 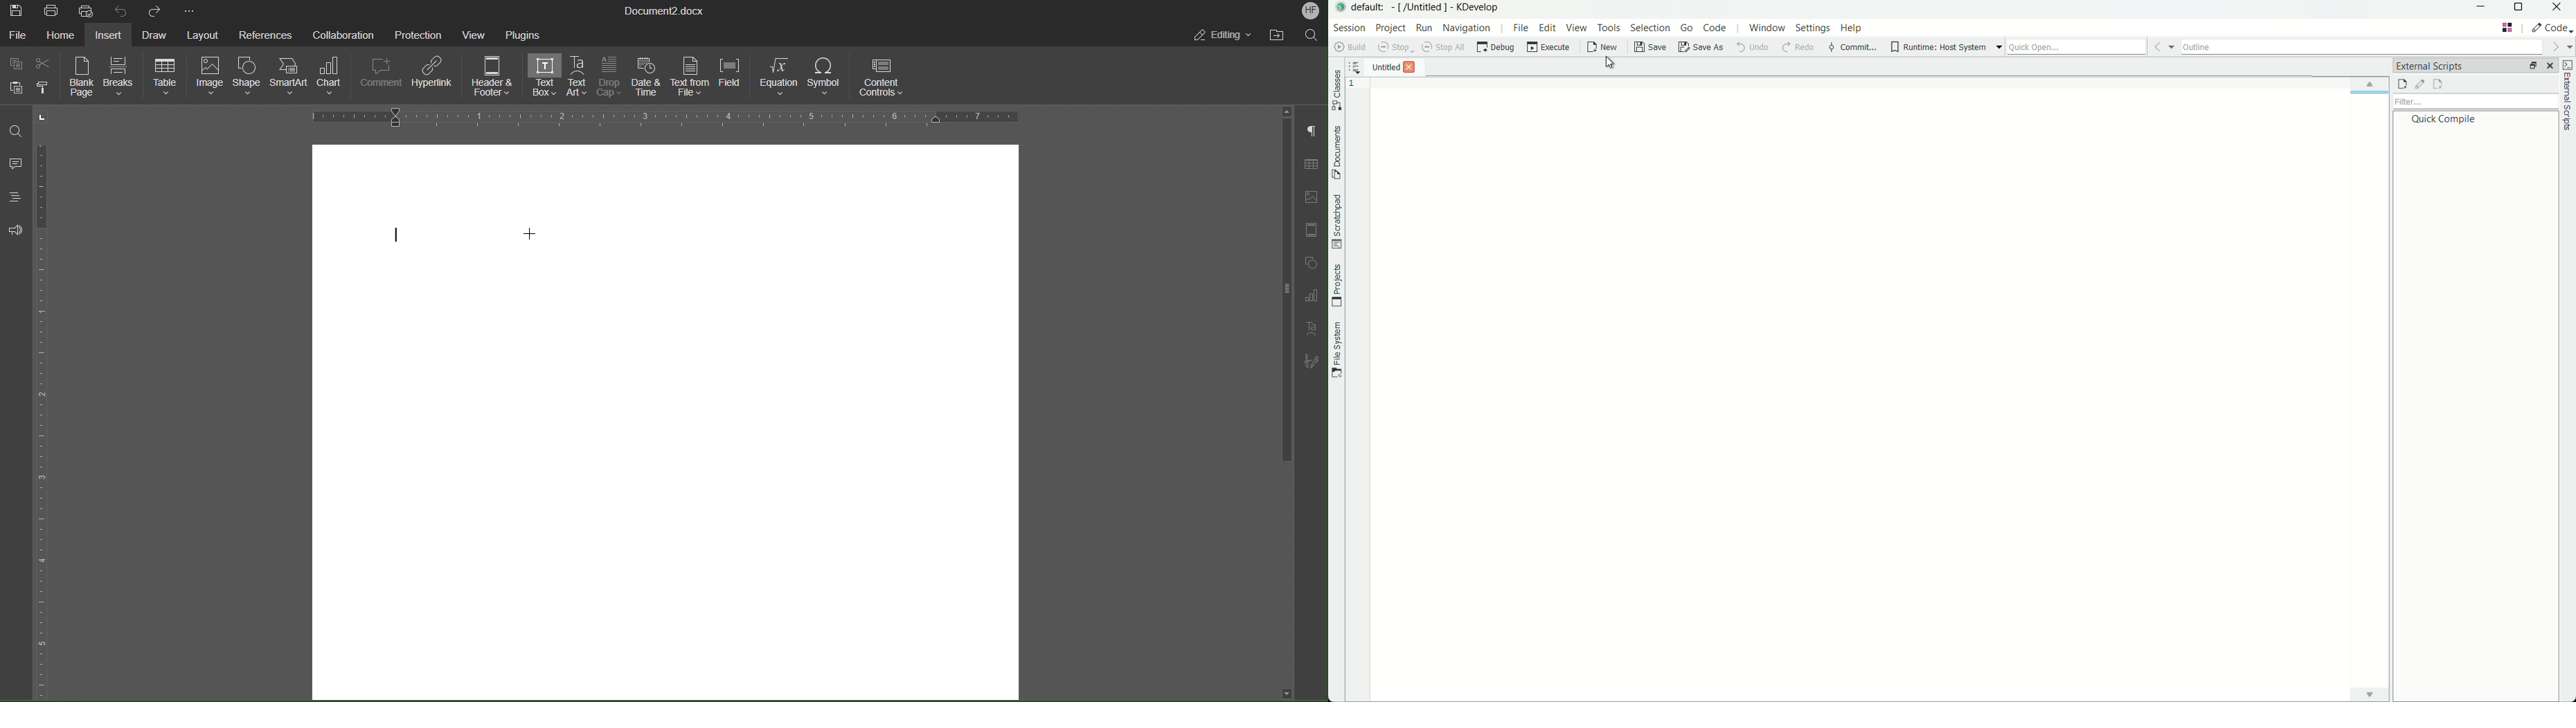 What do you see at coordinates (119, 10) in the screenshot?
I see `Undo` at bounding box center [119, 10].